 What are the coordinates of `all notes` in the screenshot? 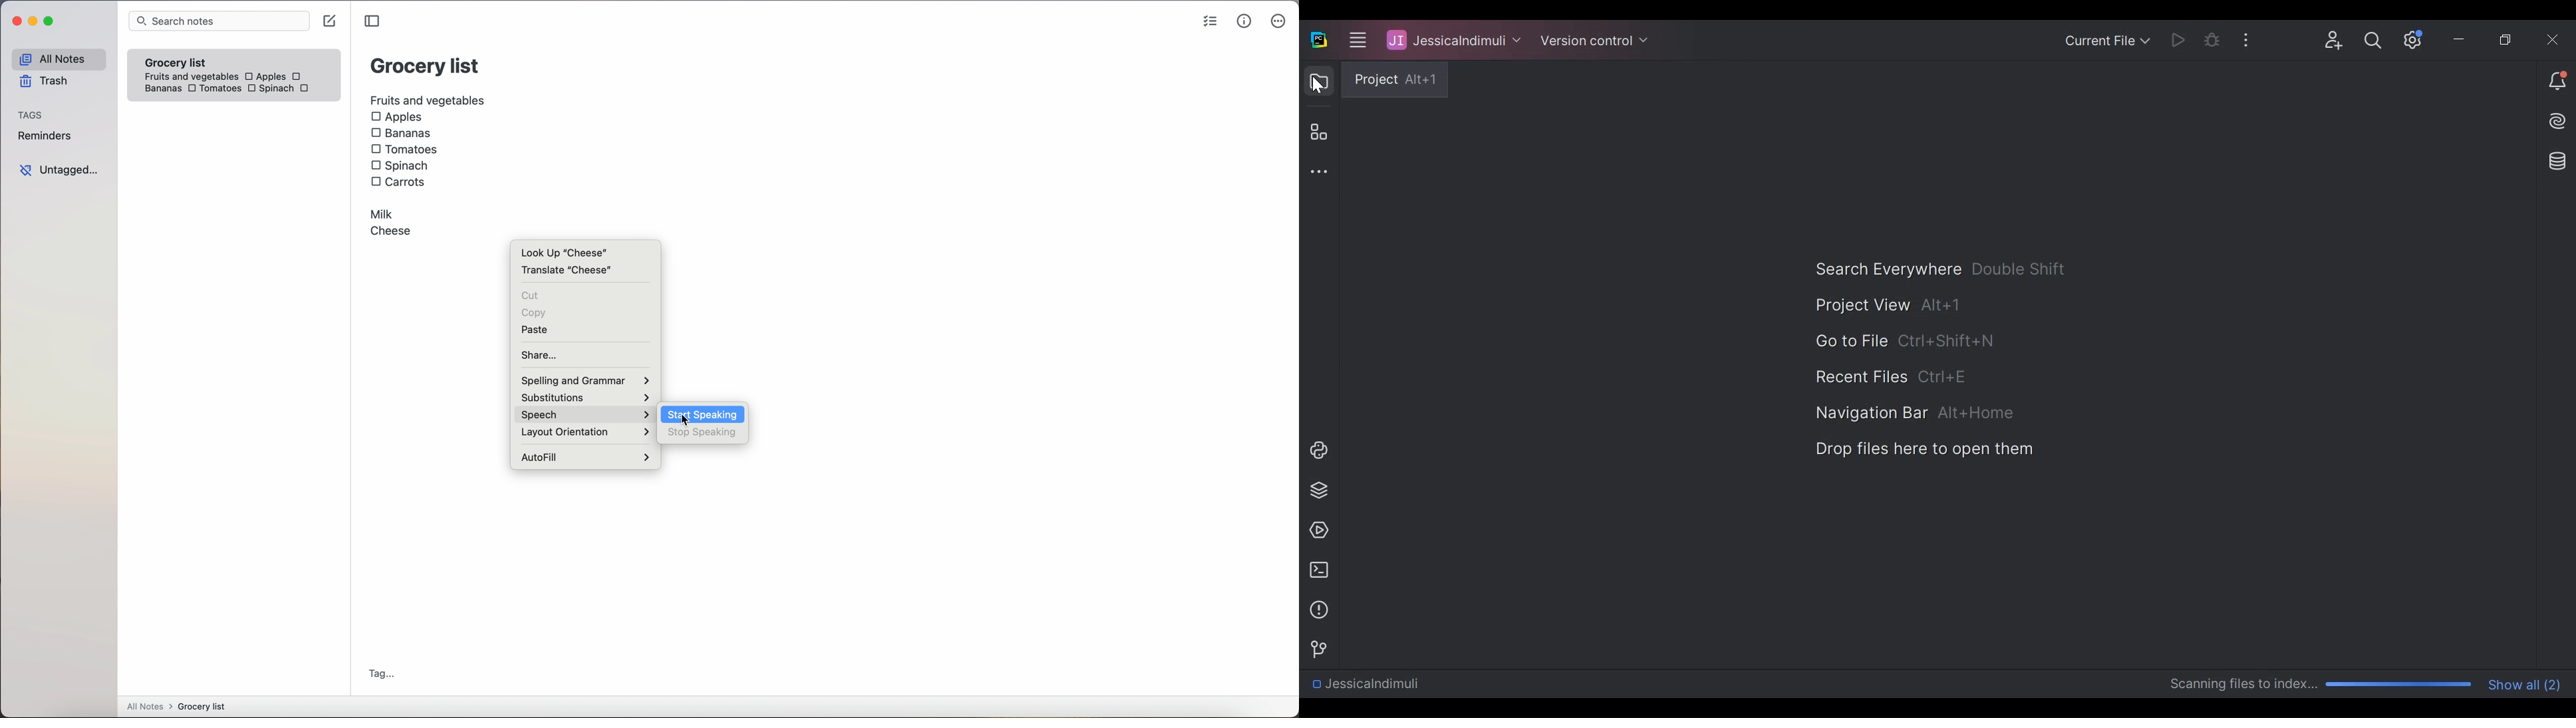 It's located at (176, 707).